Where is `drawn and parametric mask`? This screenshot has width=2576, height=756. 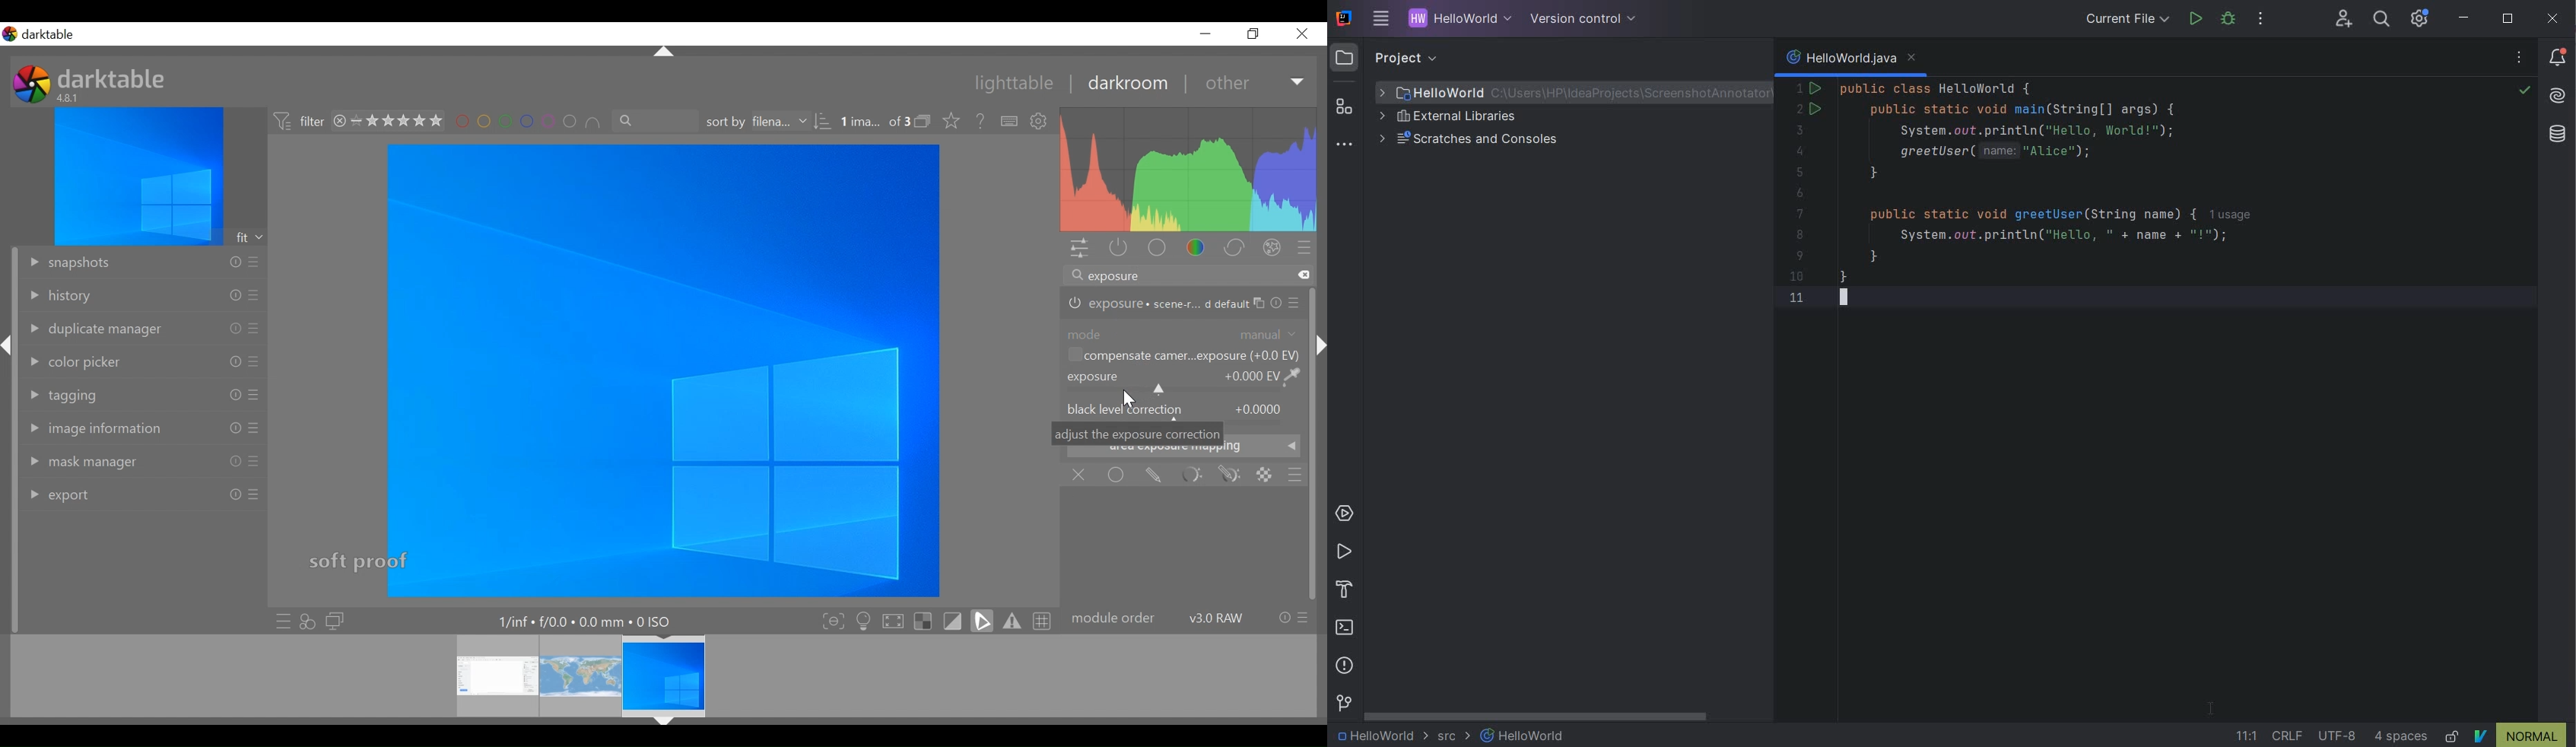
drawn and parametric mask is located at coordinates (1230, 475).